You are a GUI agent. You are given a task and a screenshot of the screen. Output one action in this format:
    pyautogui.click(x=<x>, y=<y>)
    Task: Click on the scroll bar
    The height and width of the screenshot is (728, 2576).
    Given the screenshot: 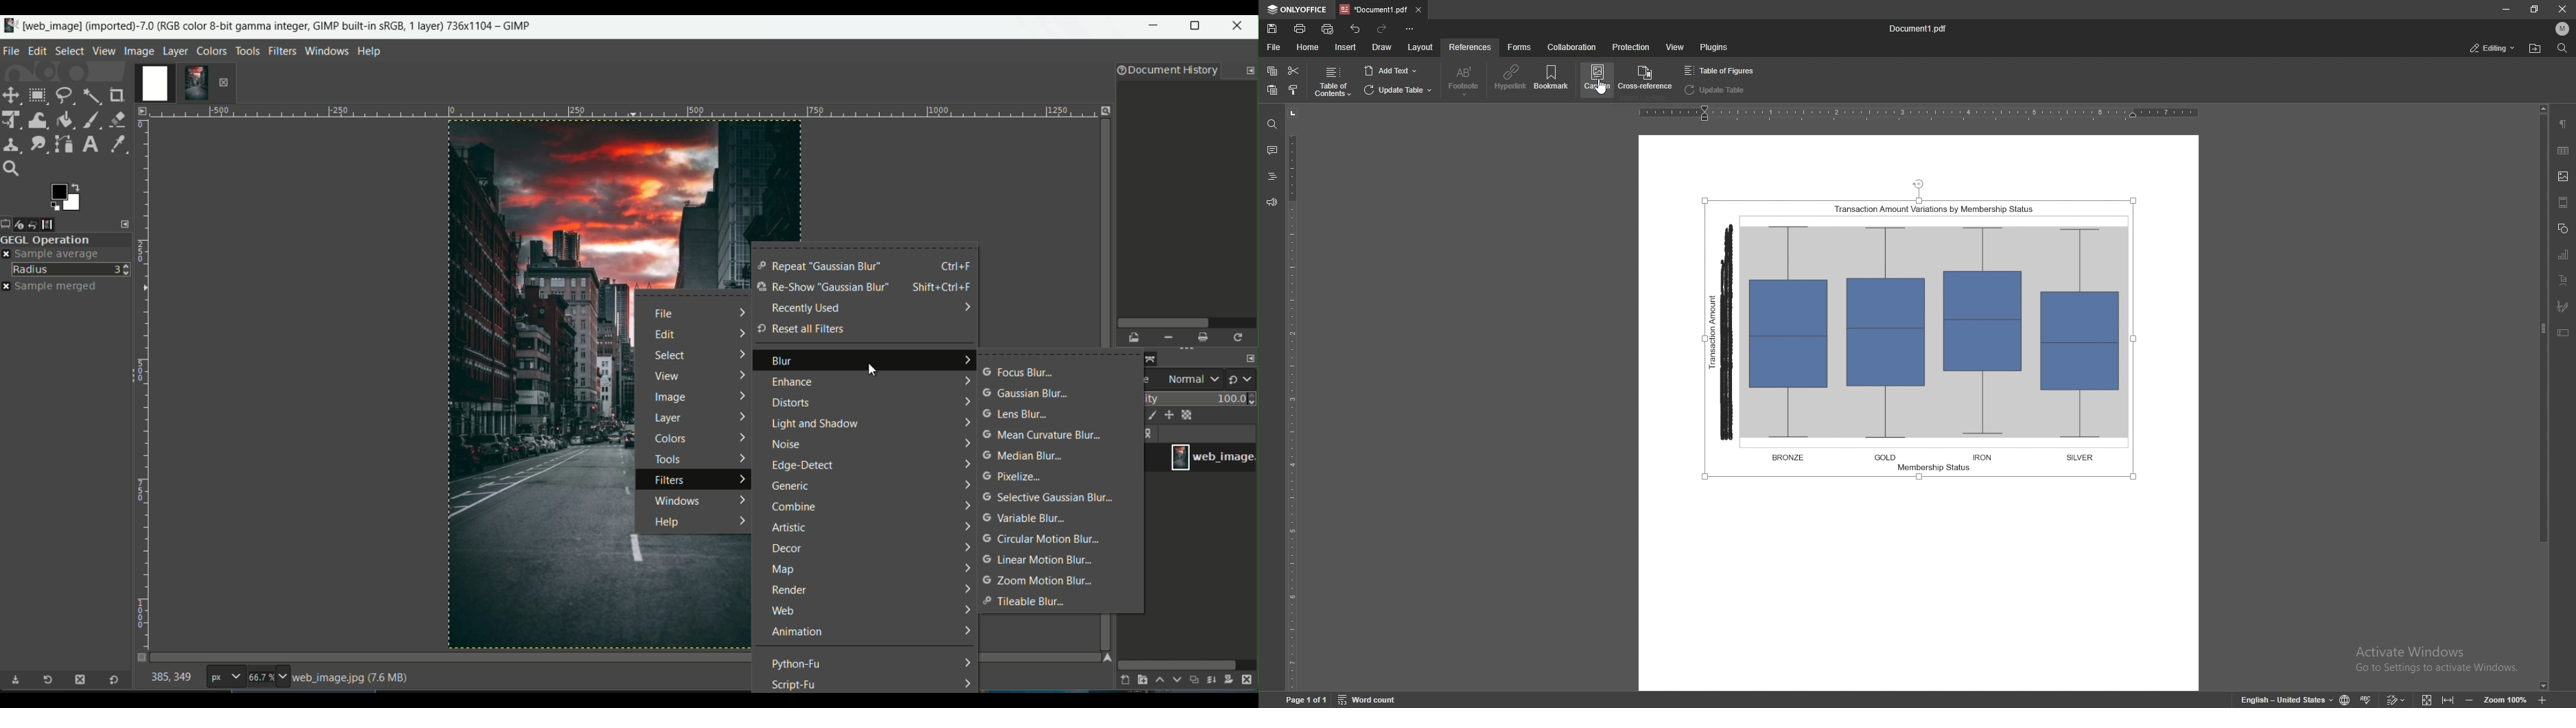 What is the action you would take?
    pyautogui.click(x=1178, y=663)
    